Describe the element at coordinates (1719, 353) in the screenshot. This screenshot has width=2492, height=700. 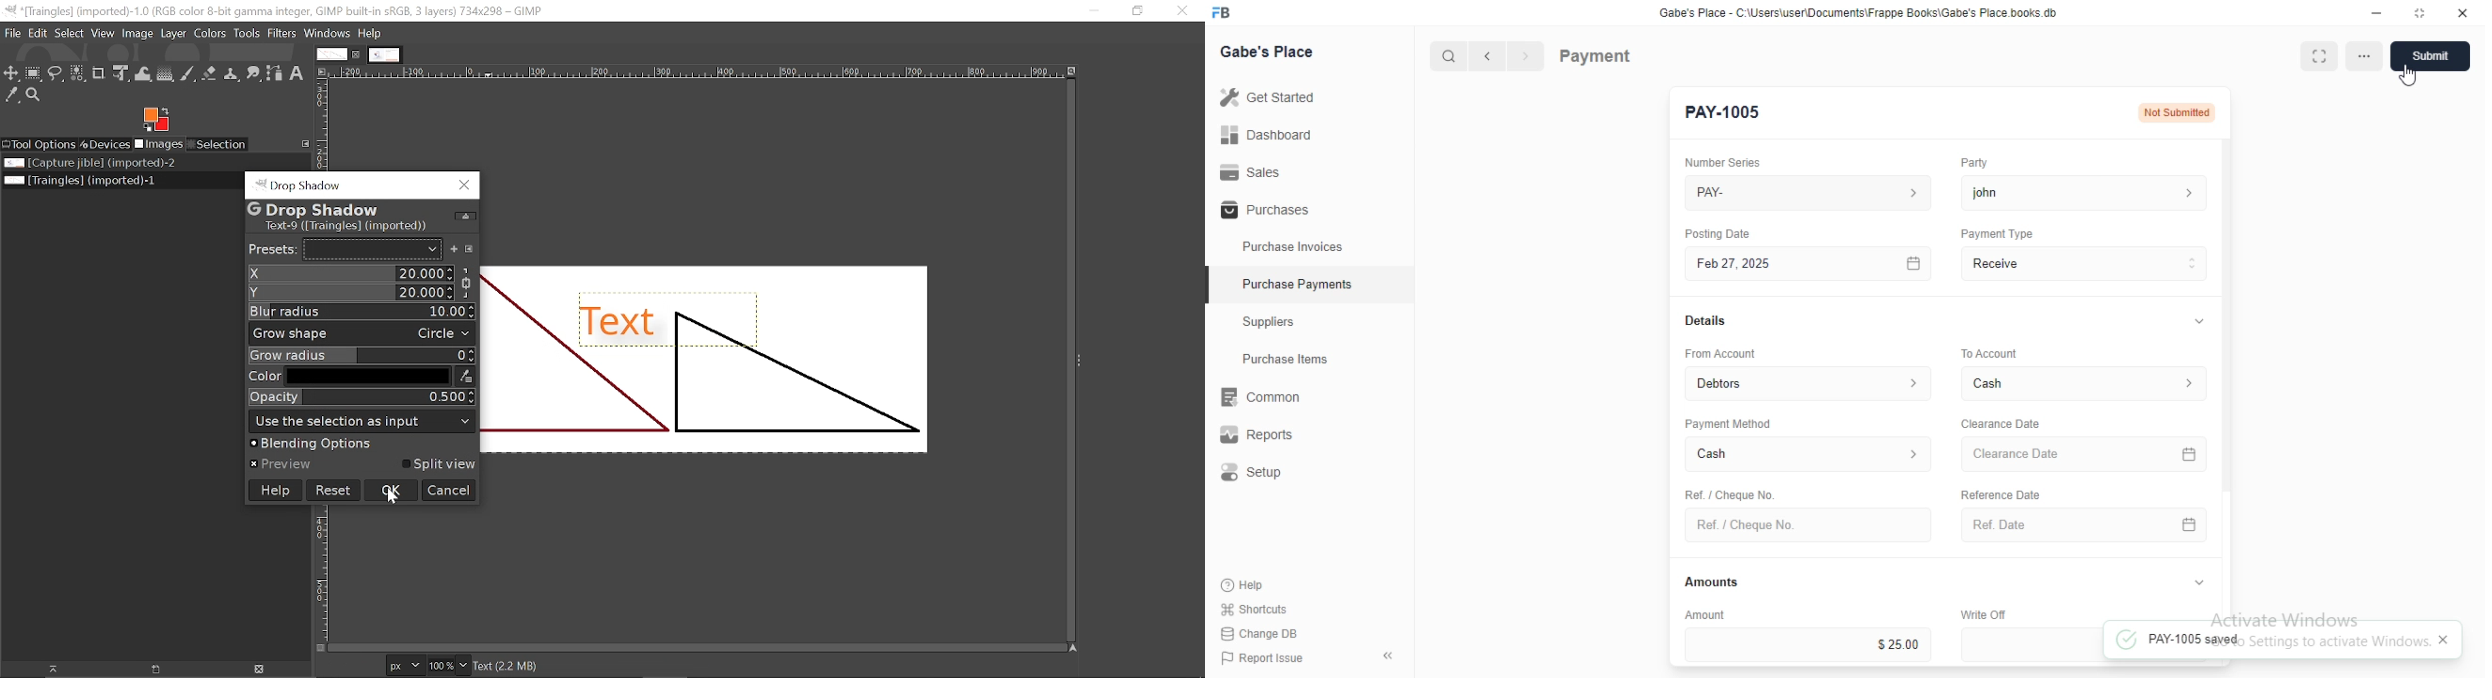
I see `‘From Account` at that location.